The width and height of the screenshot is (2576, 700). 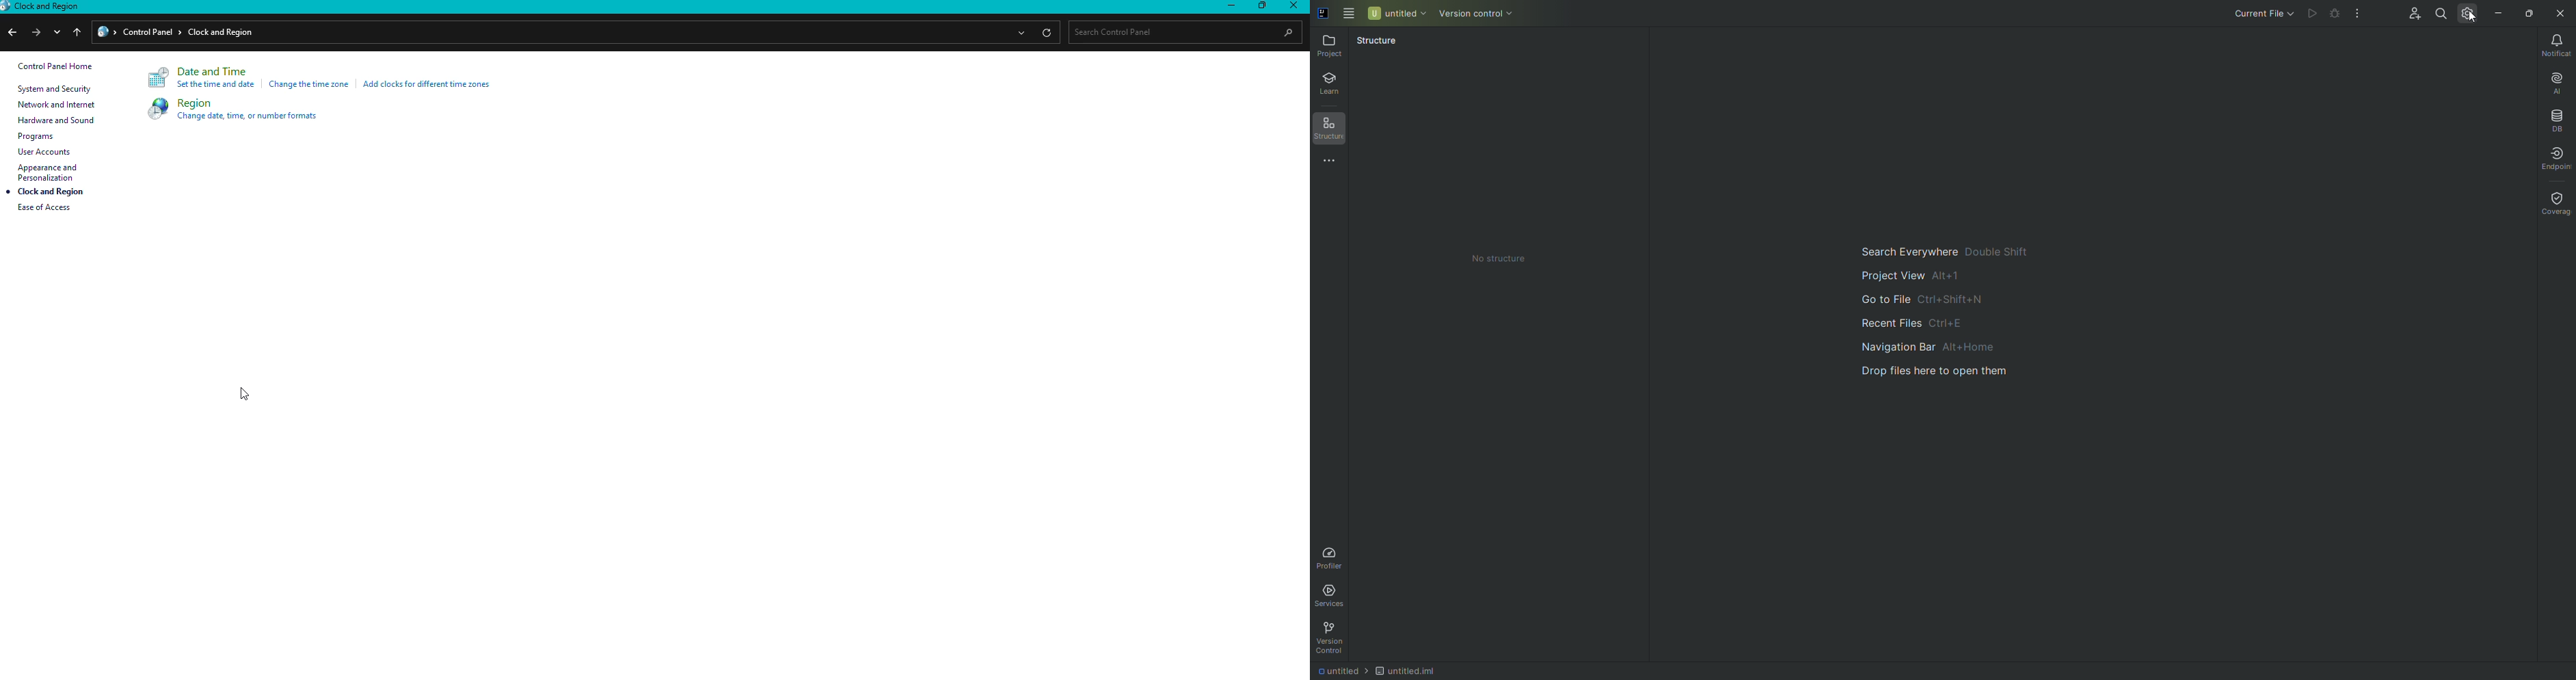 I want to click on Region, so click(x=195, y=103).